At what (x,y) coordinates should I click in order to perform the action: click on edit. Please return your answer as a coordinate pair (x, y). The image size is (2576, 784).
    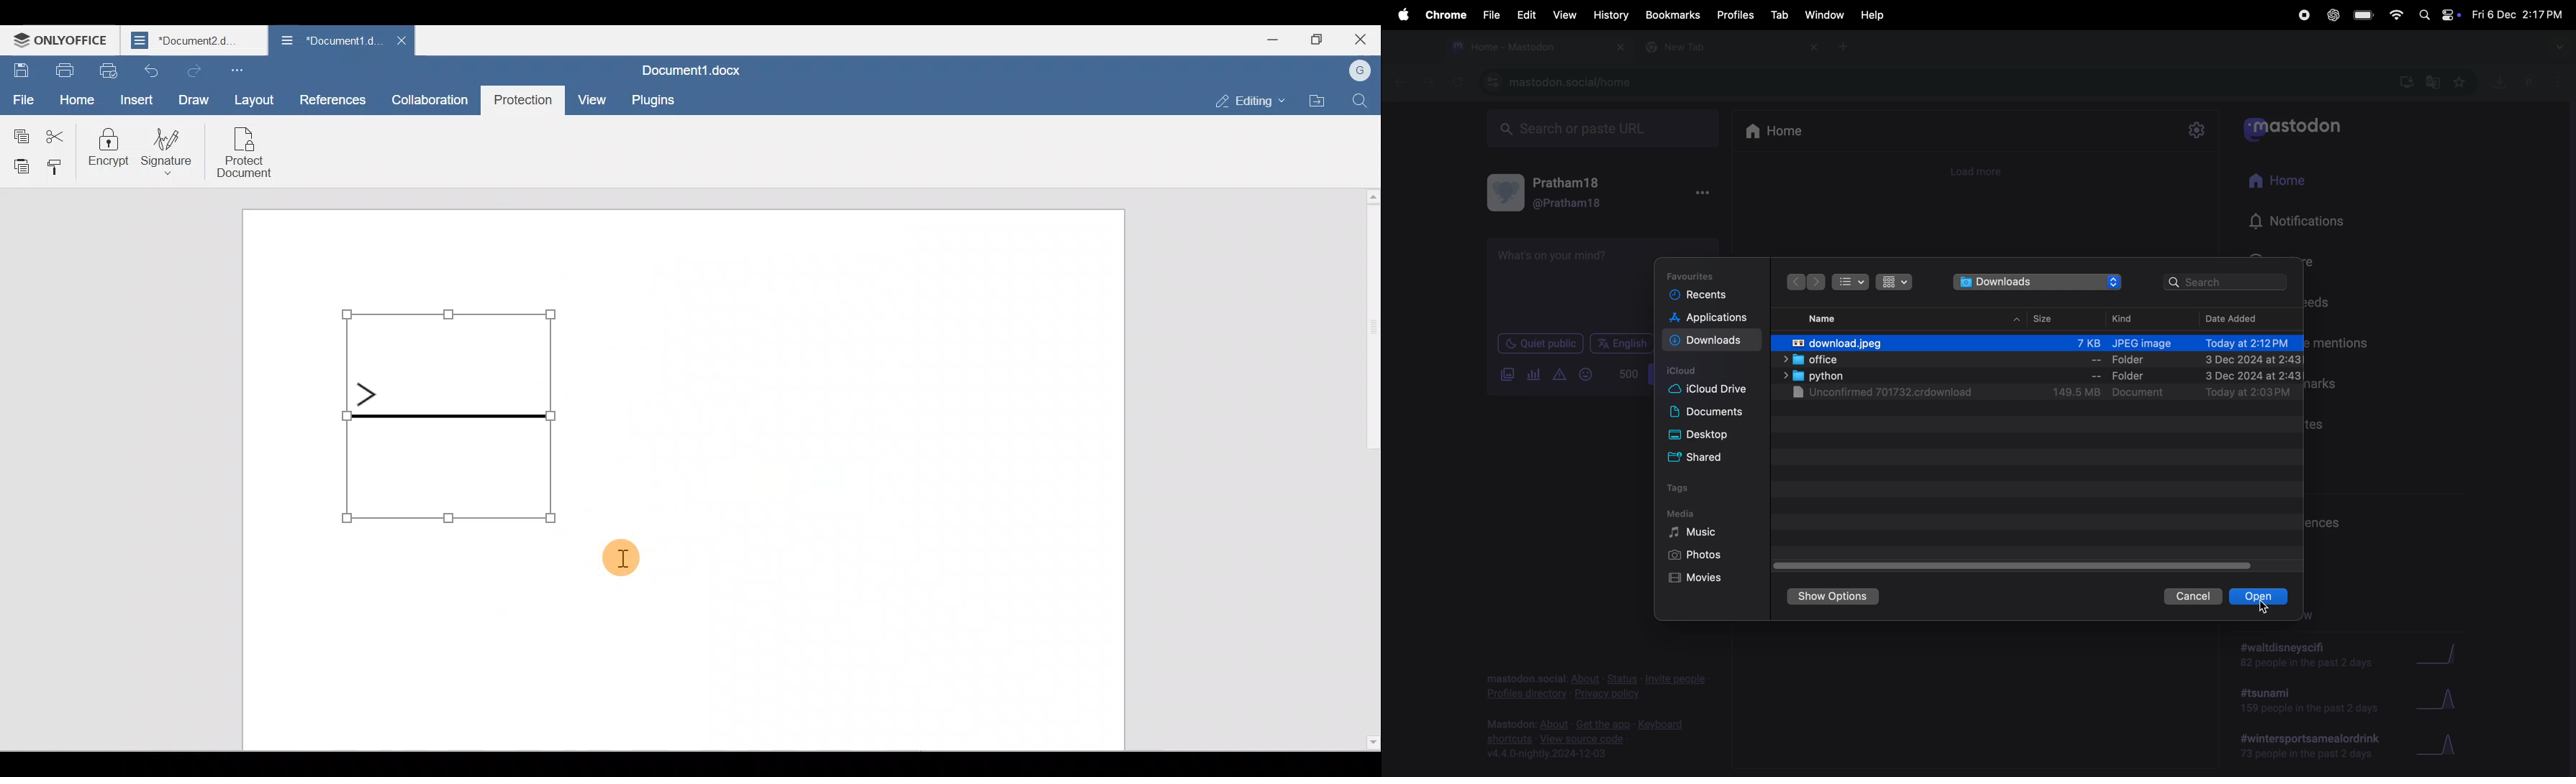
    Looking at the image, I should click on (1526, 15).